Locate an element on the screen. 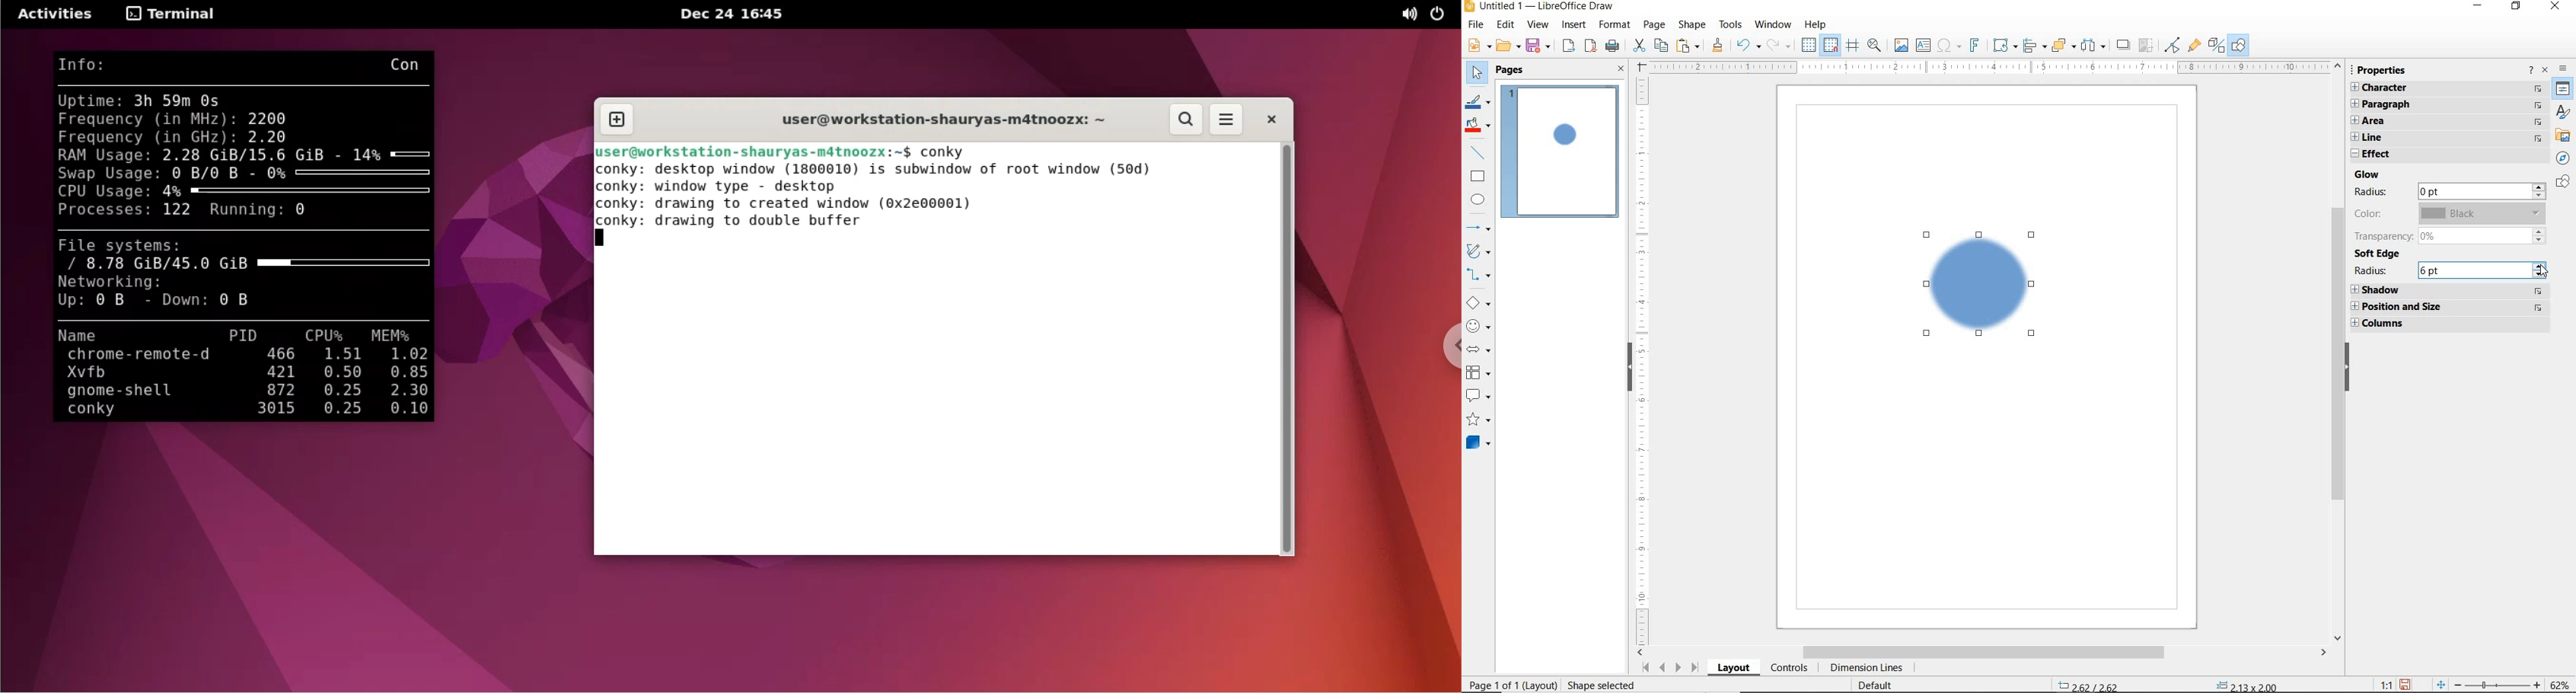 This screenshot has width=2576, height=700. Blue circle is located at coordinates (1982, 289).